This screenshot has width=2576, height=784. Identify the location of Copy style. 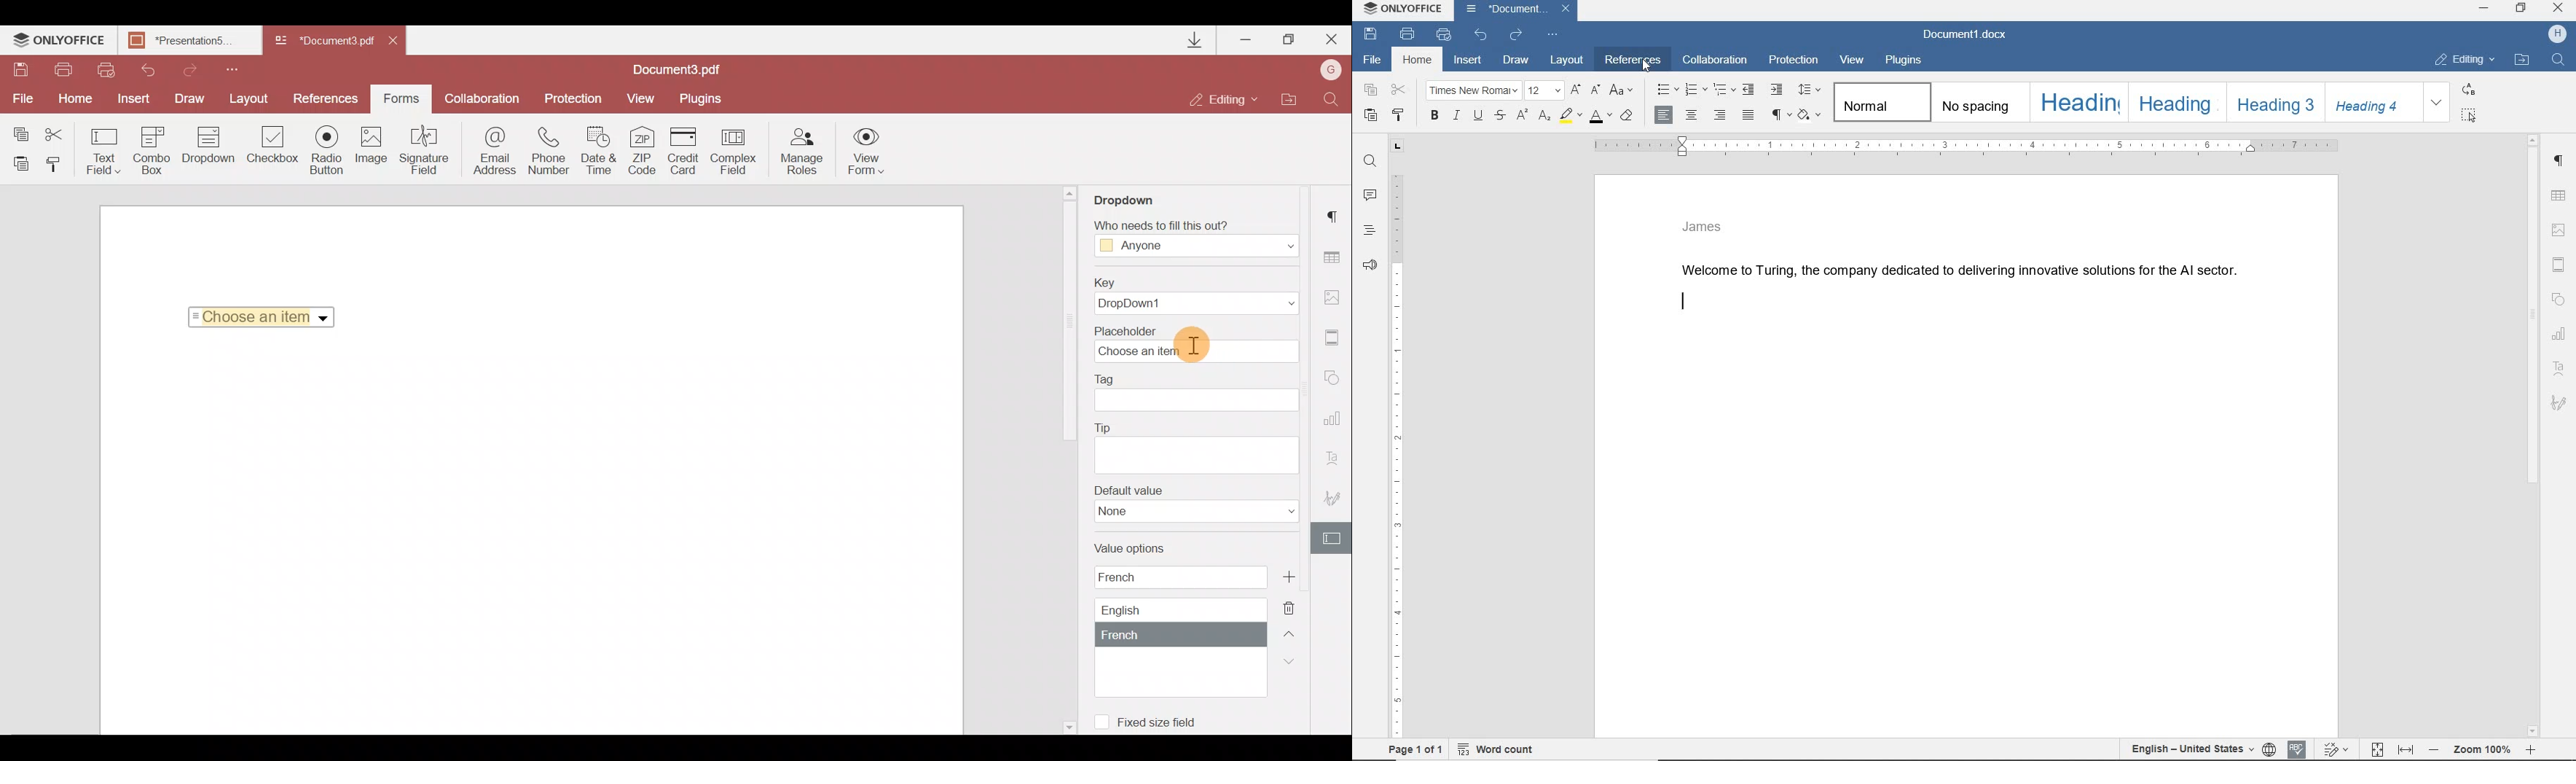
(58, 163).